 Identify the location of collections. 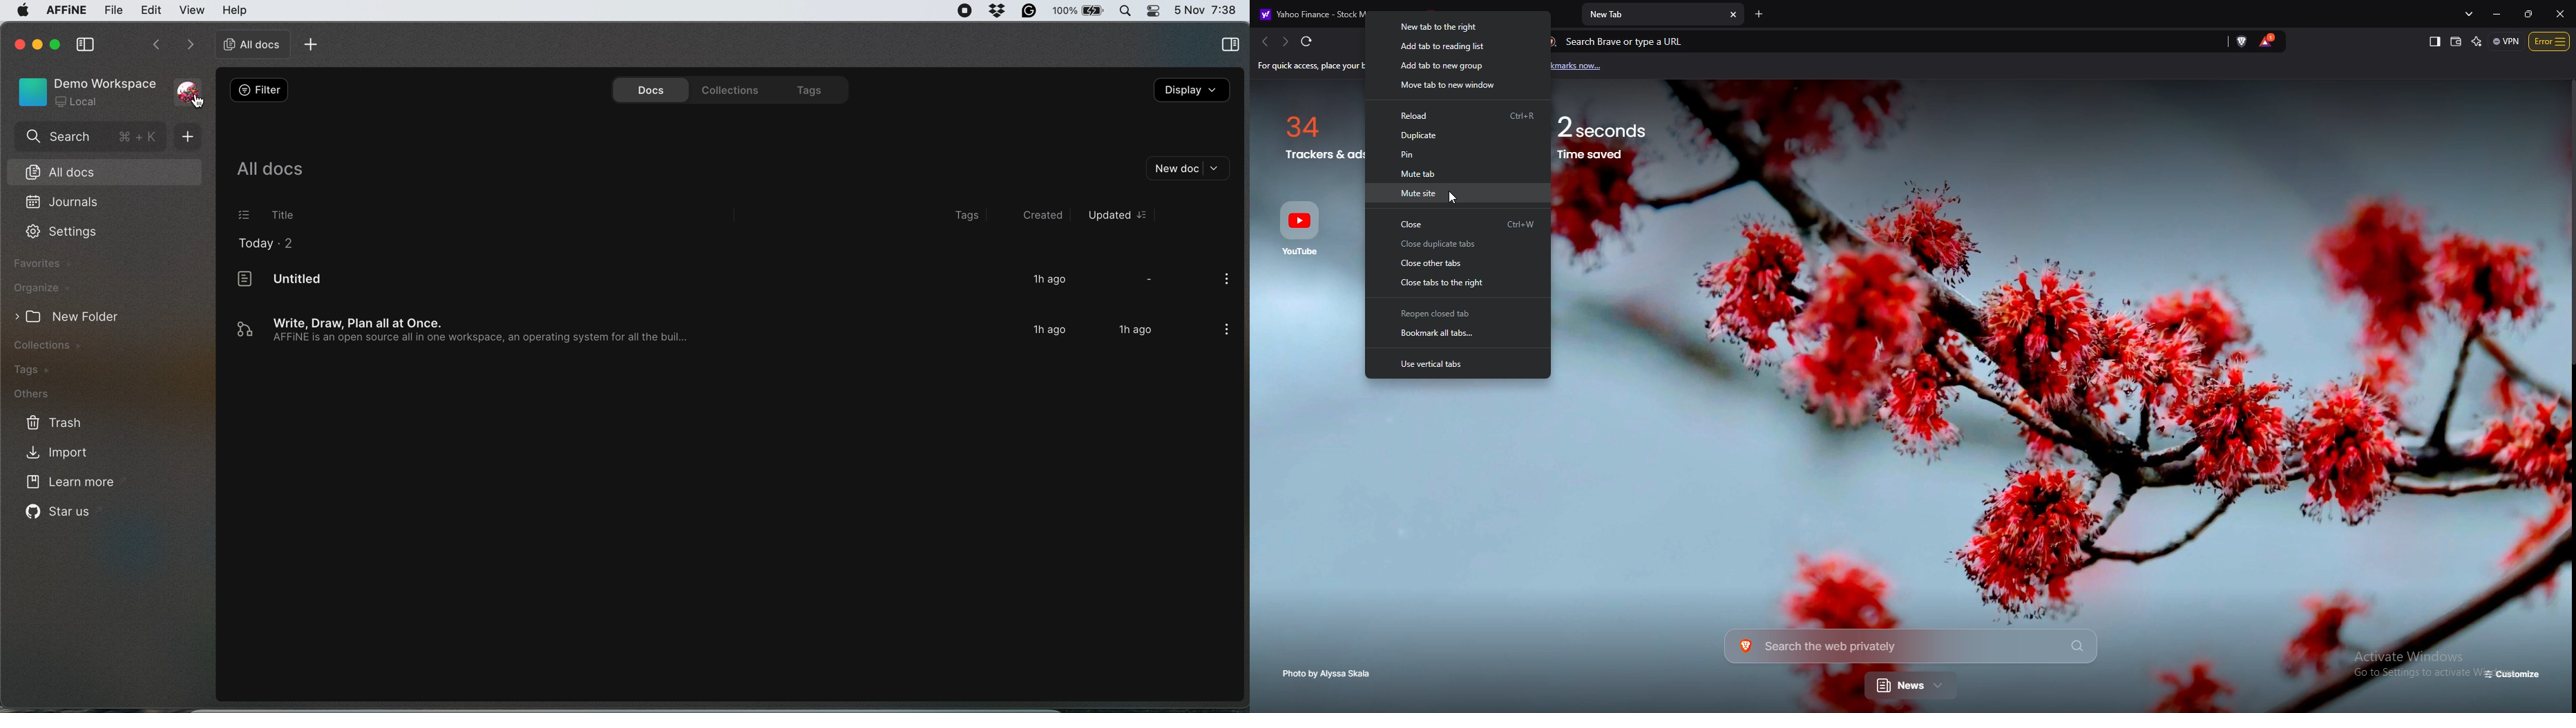
(727, 89).